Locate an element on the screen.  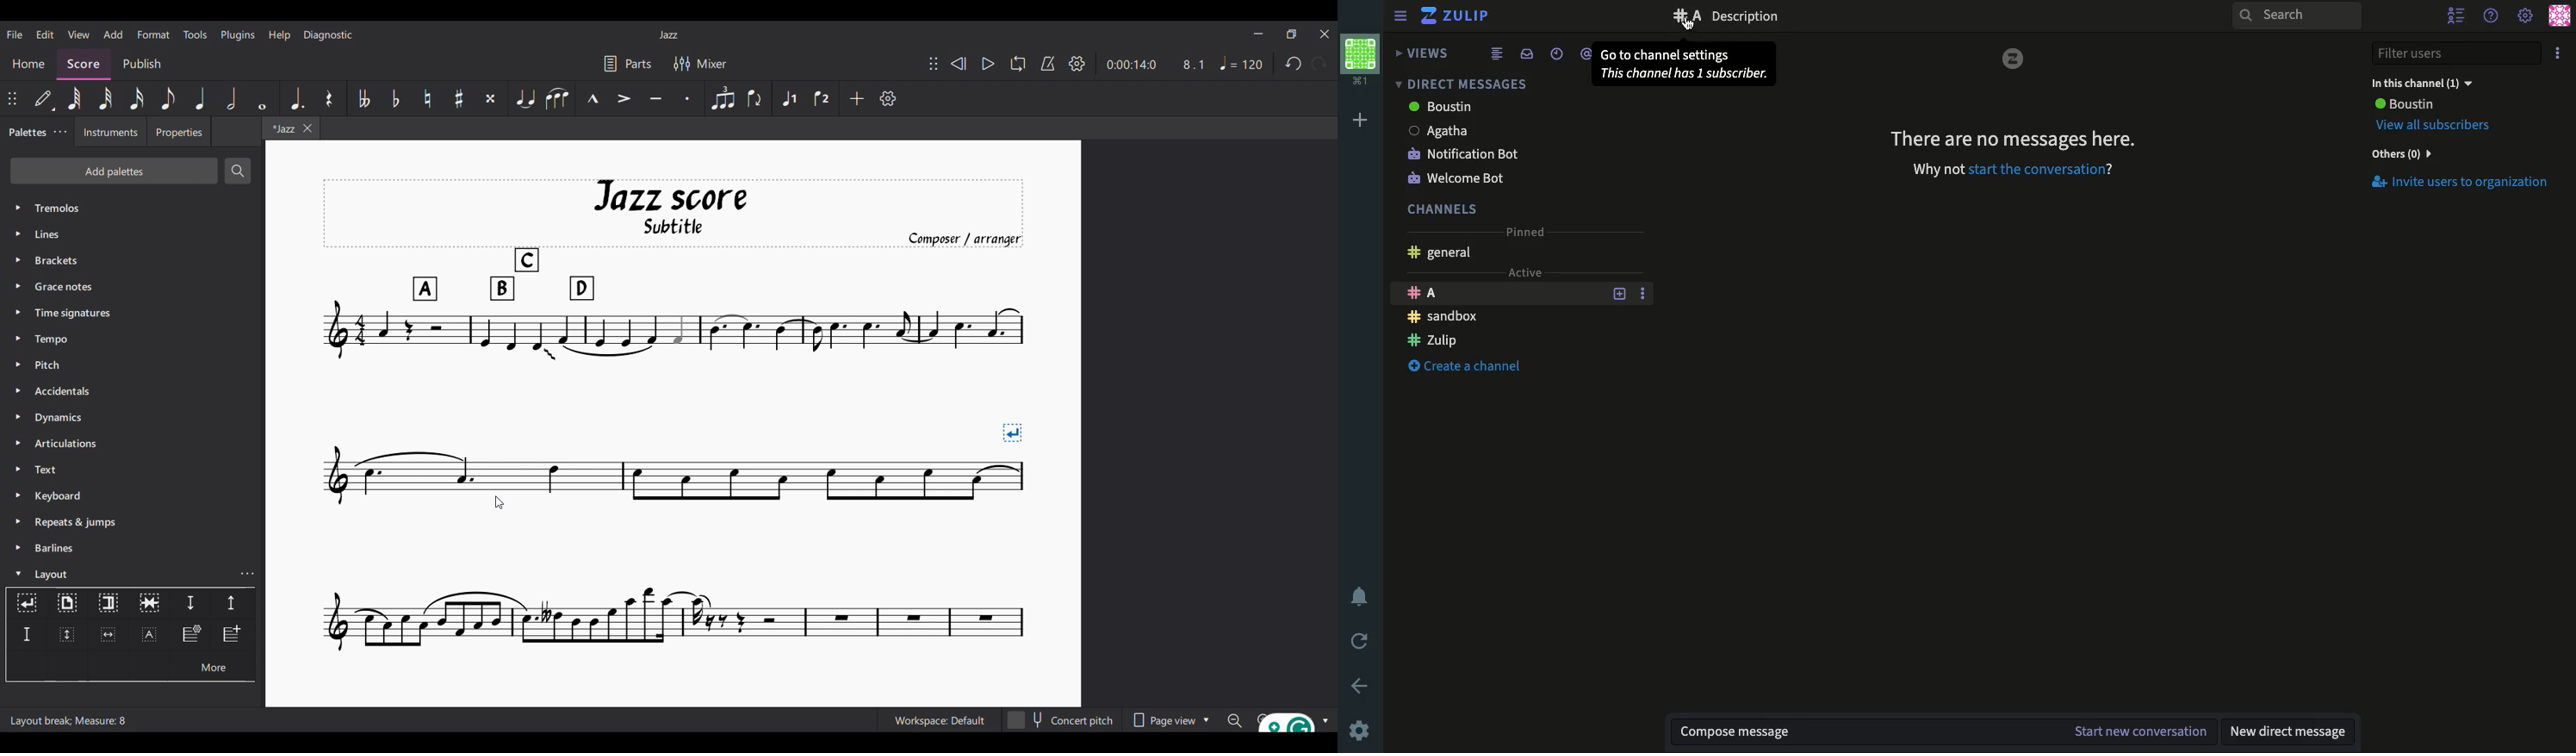
Page break is located at coordinates (67, 604).